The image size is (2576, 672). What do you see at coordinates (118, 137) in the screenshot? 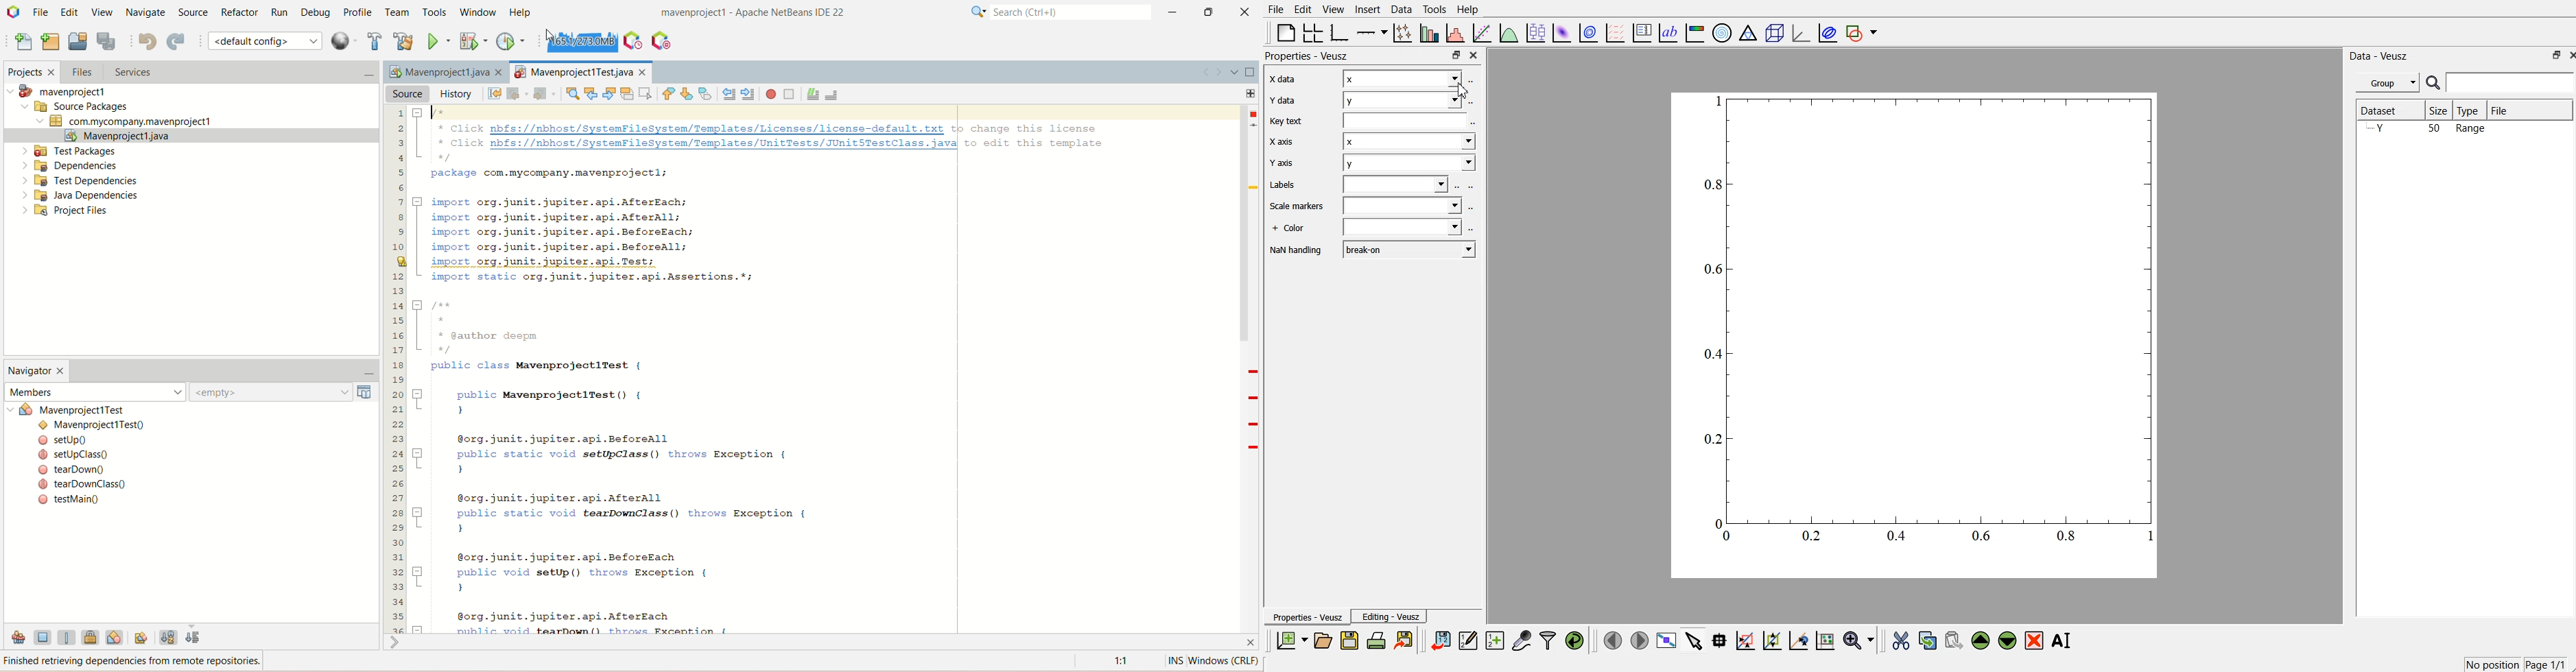
I see `mavenproject1.java` at bounding box center [118, 137].